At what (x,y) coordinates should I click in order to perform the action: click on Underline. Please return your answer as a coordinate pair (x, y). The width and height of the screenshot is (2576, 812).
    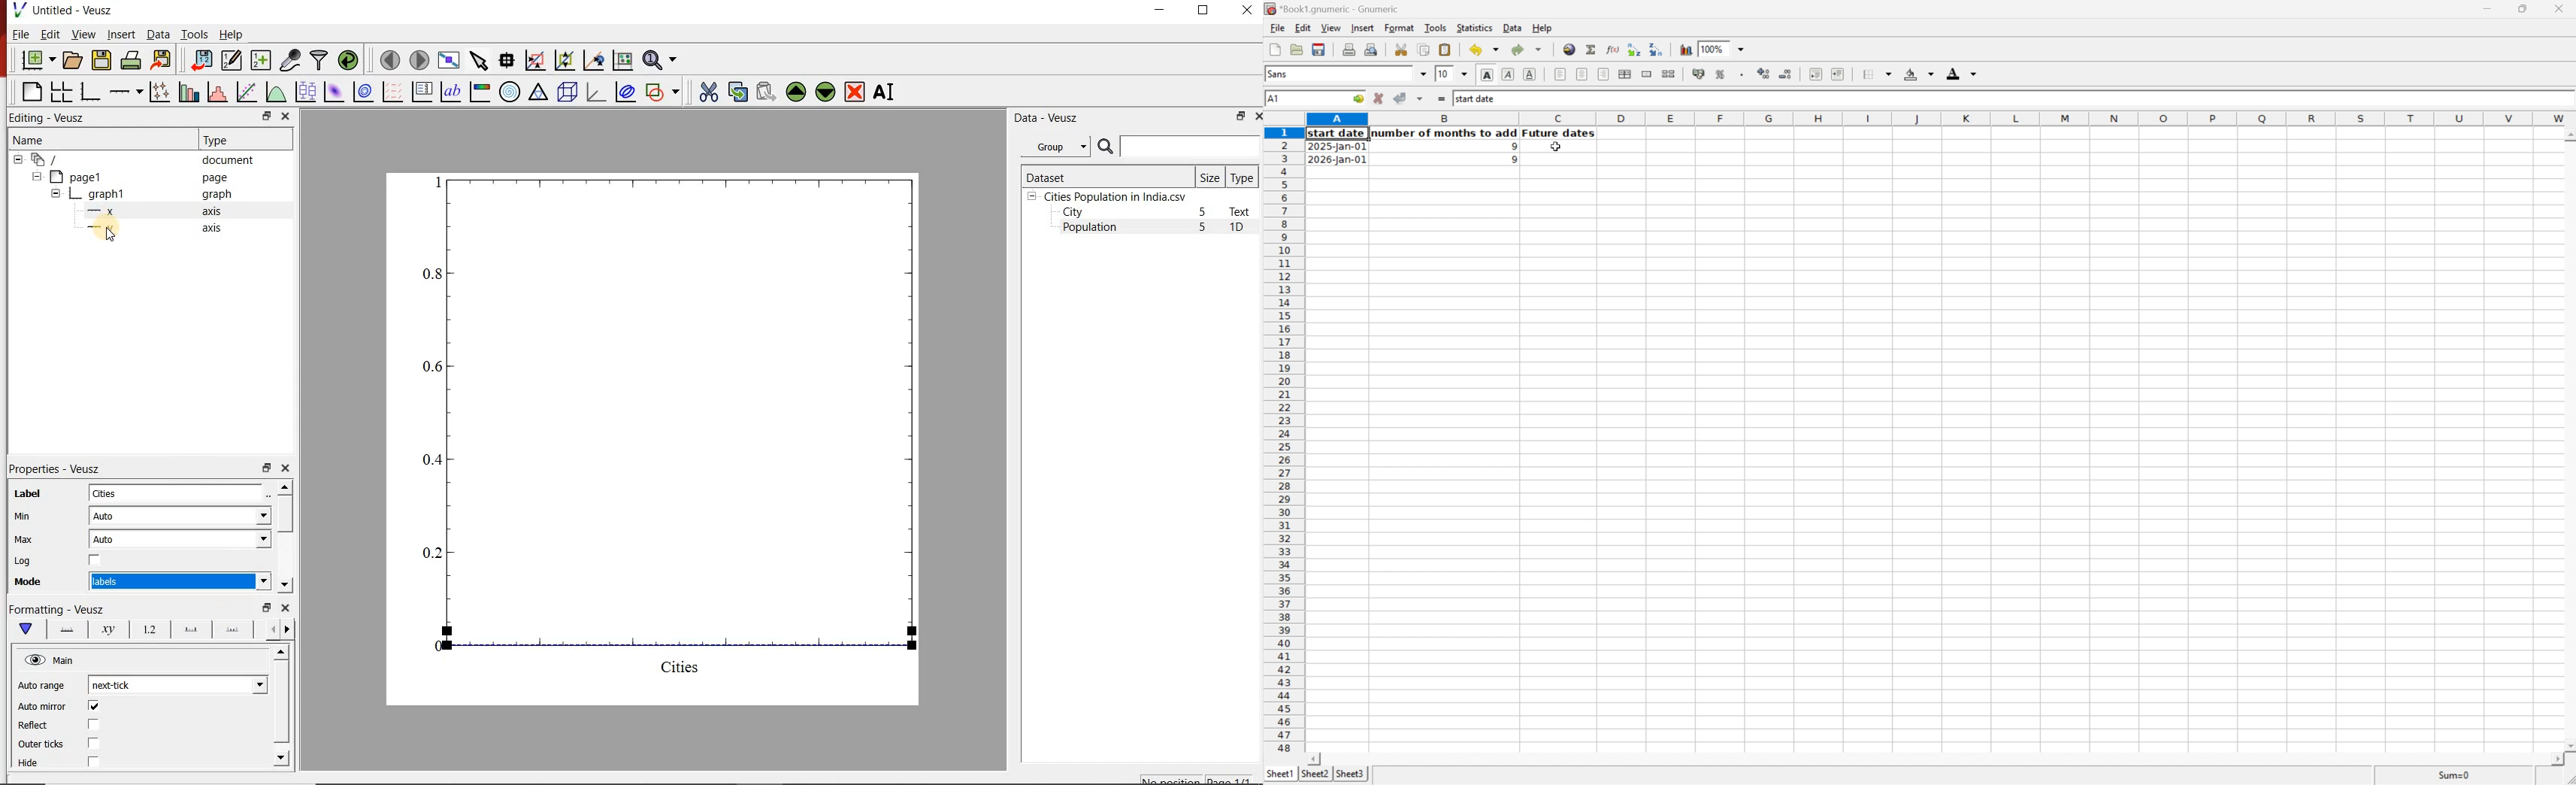
    Looking at the image, I should click on (1531, 74).